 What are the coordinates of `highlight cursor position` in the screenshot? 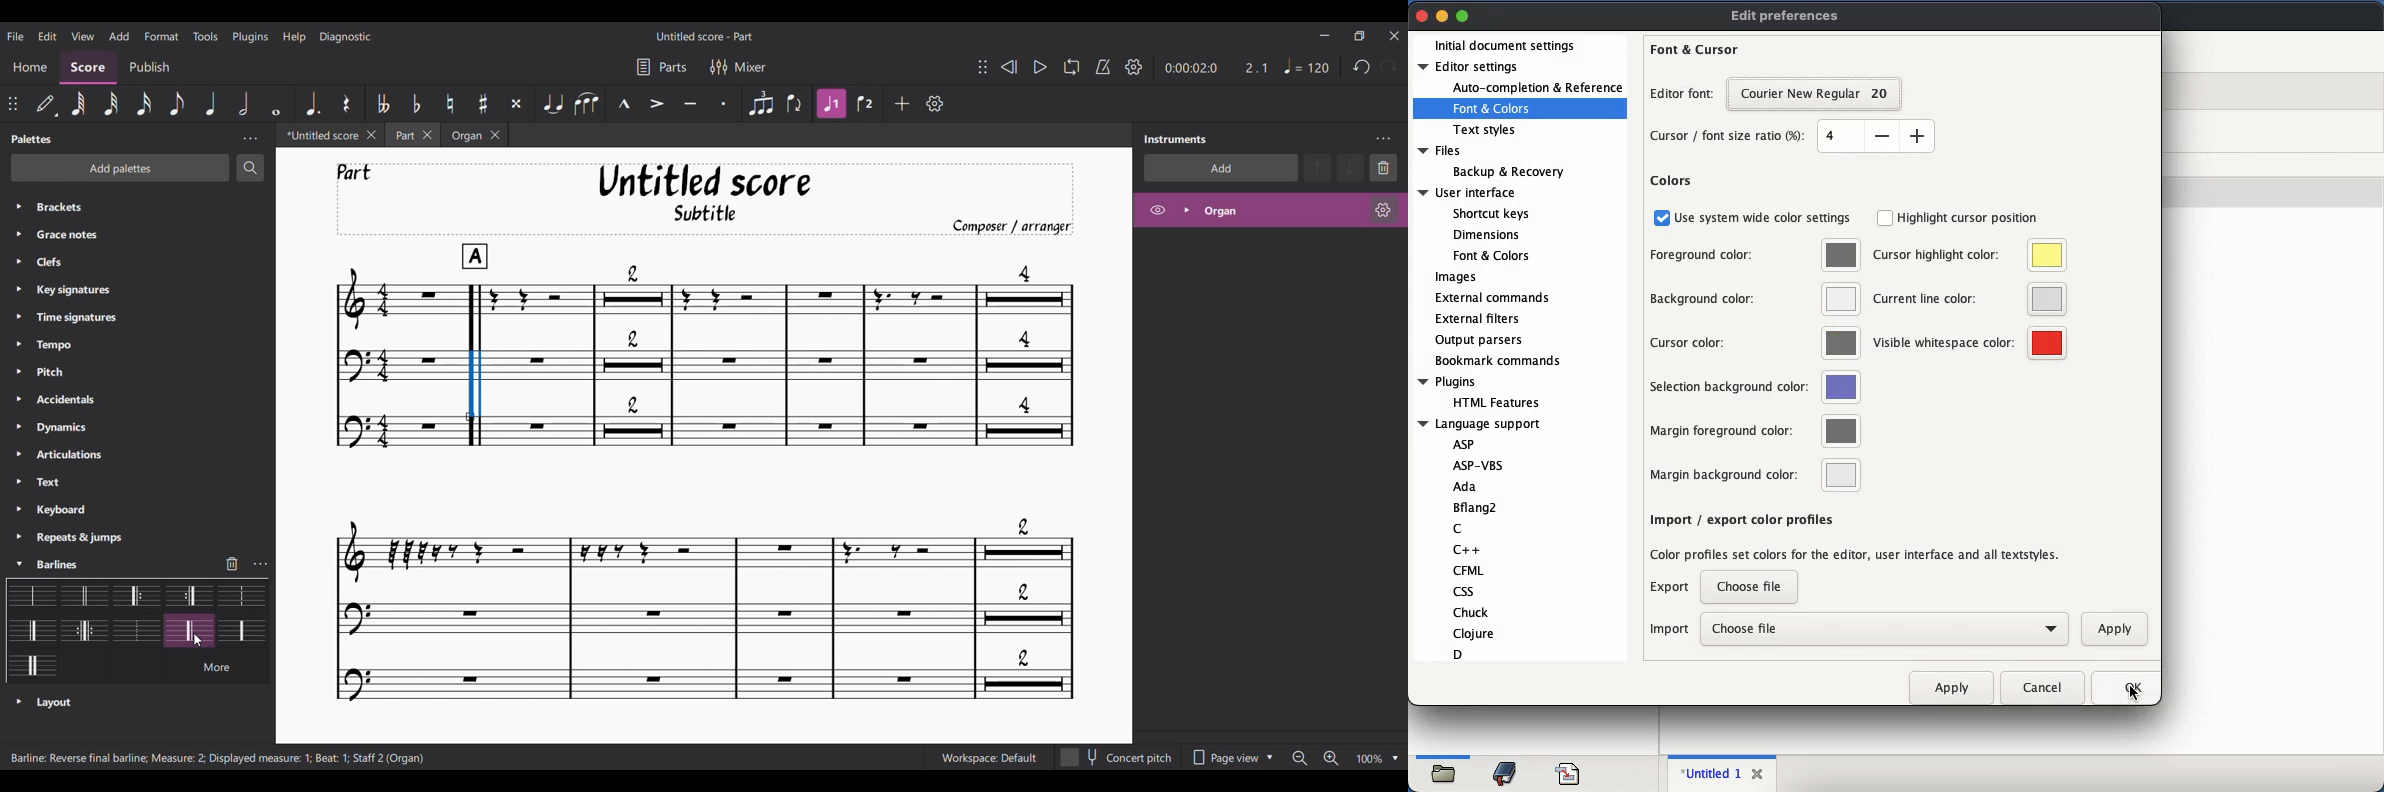 It's located at (1969, 218).